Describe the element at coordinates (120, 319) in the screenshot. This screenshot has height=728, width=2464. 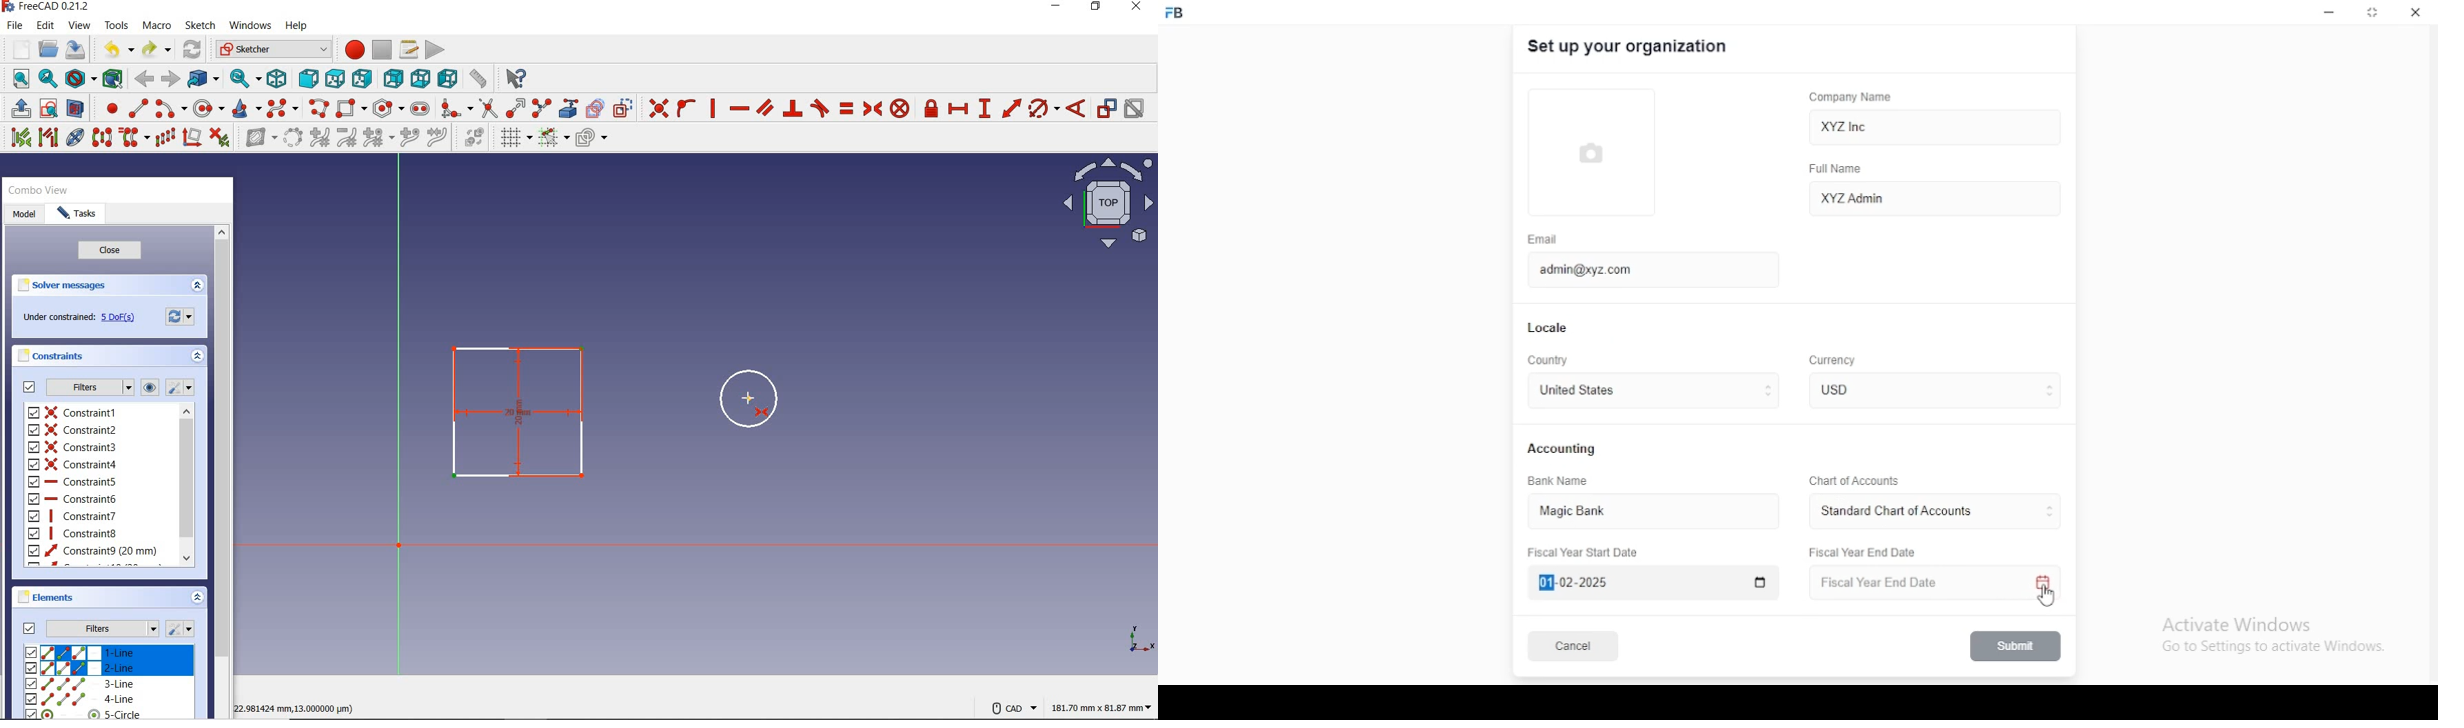
I see `5 DoF(s)` at that location.